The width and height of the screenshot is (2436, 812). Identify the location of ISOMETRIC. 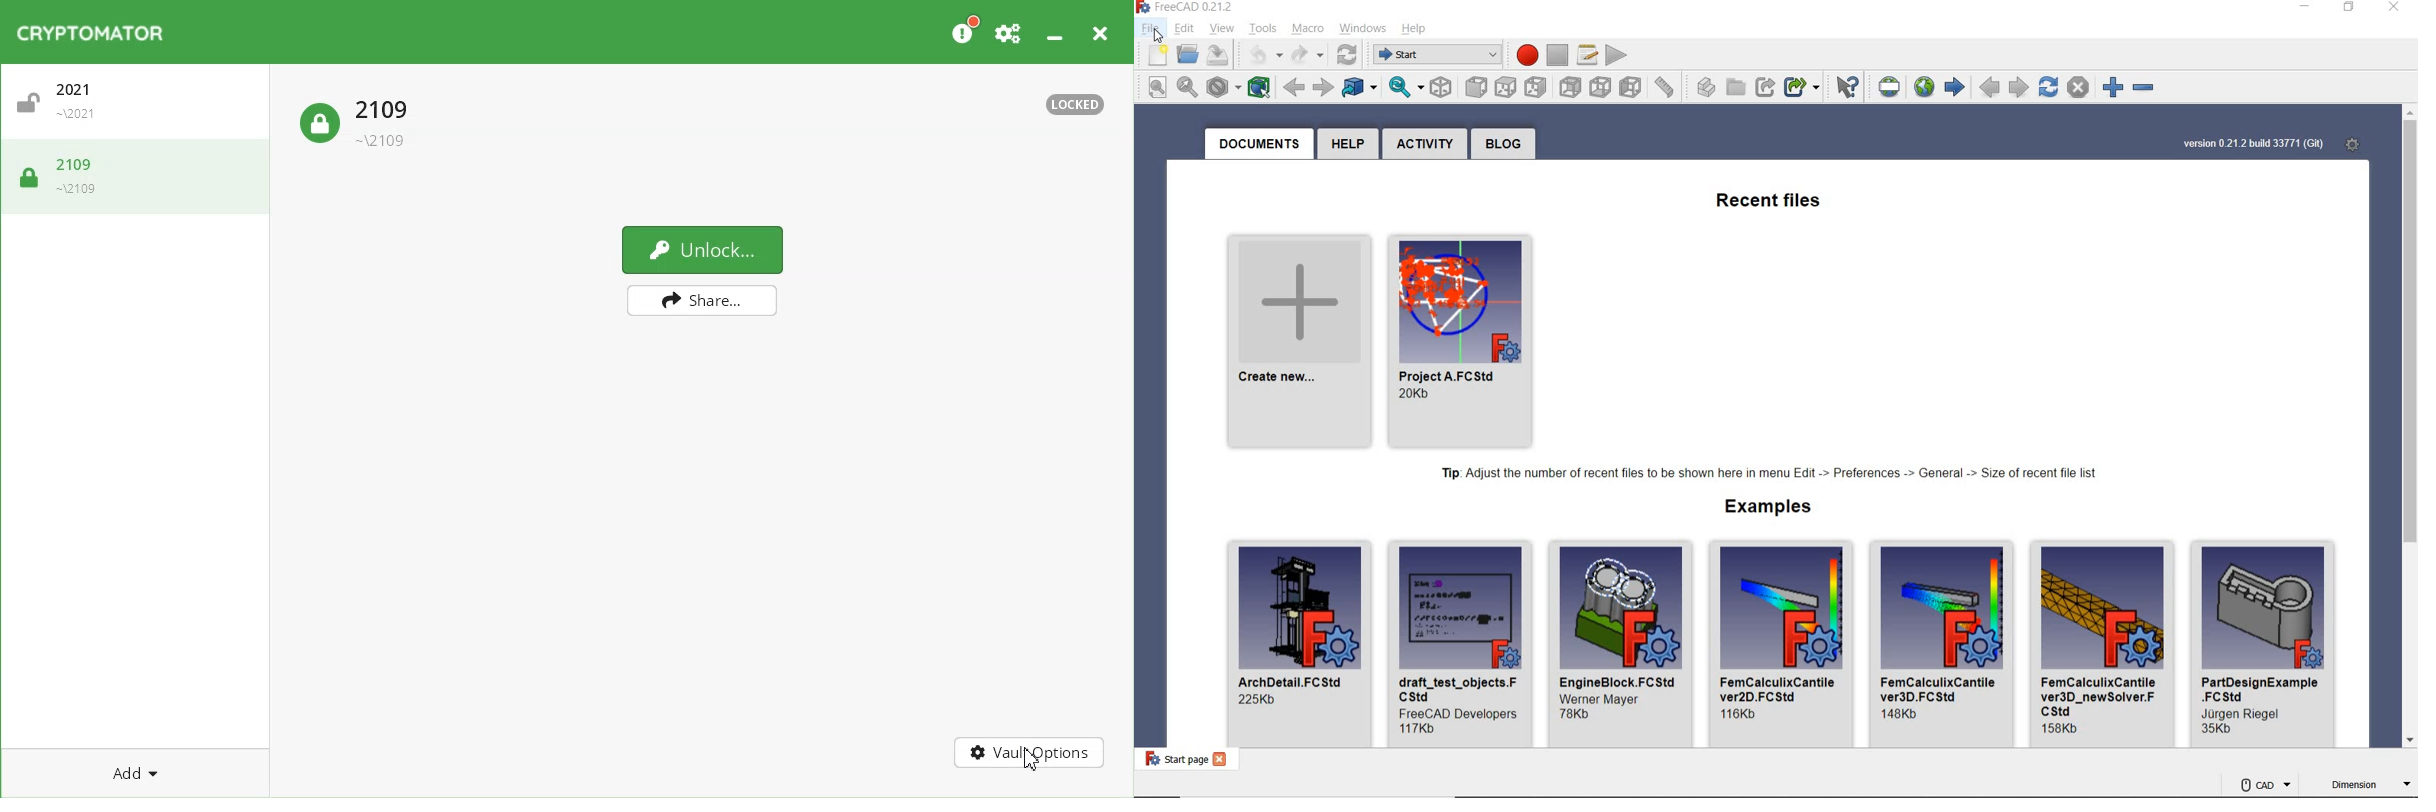
(1442, 86).